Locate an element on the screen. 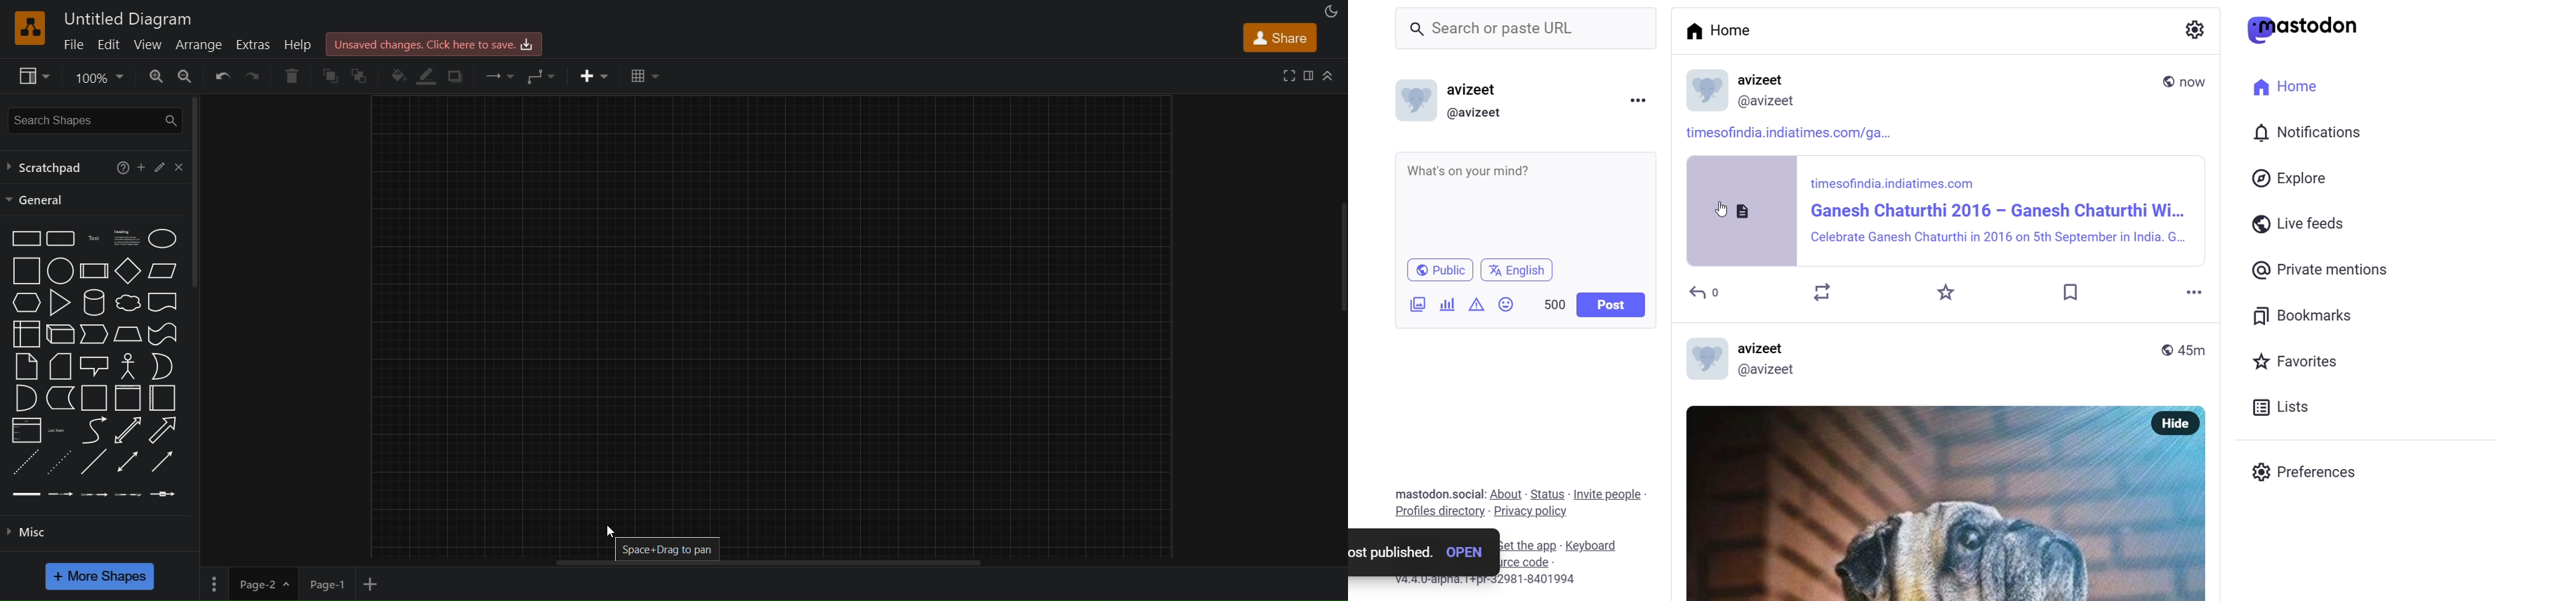 This screenshot has width=2576, height=616. share is located at coordinates (1281, 36).